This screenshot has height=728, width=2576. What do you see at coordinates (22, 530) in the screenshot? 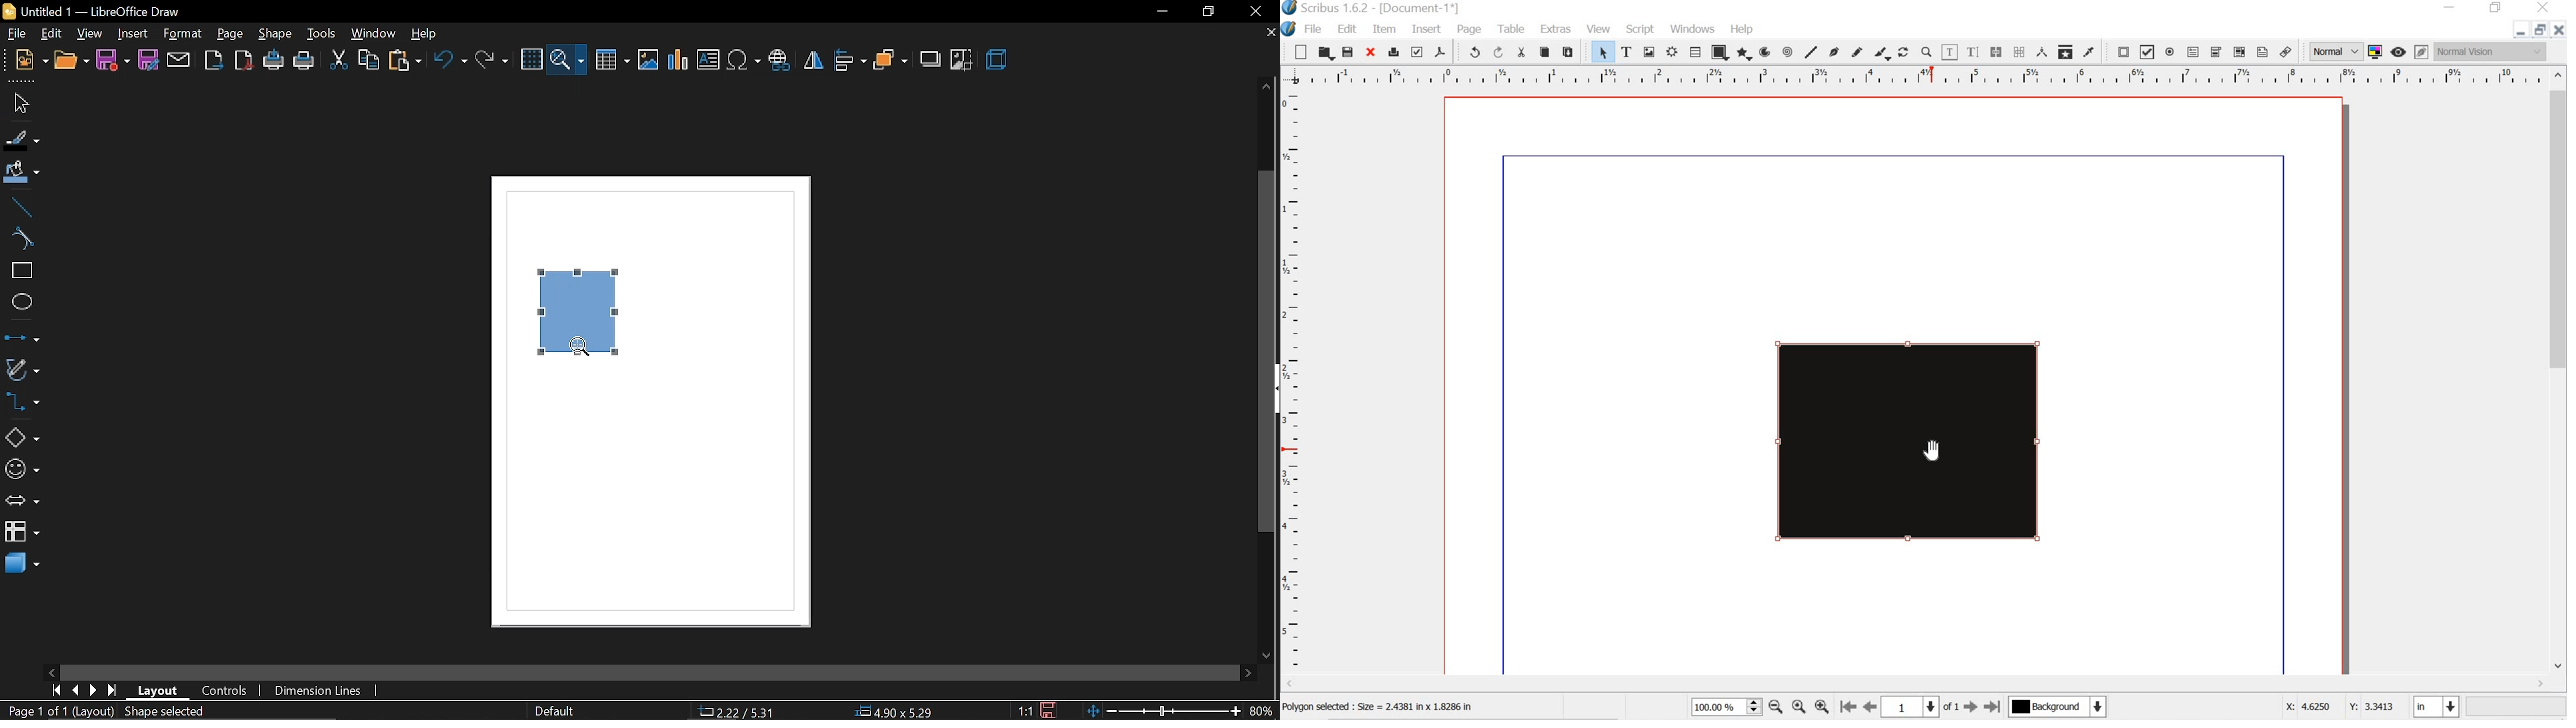
I see `flowchart` at bounding box center [22, 530].